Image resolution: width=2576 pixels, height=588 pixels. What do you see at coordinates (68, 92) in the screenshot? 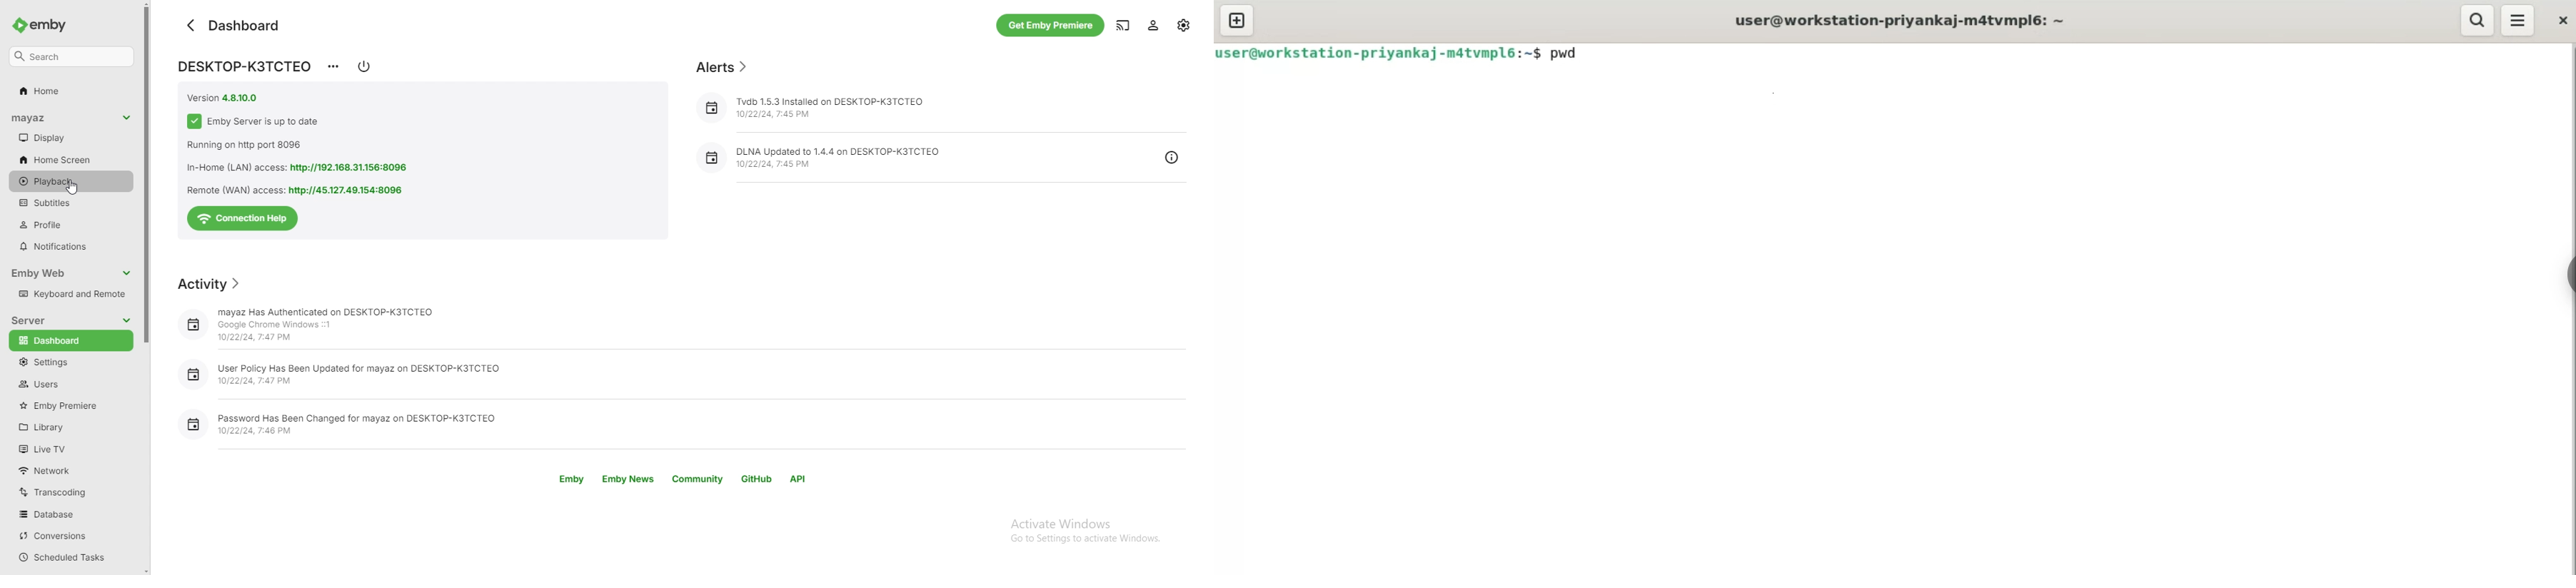
I see `home` at bounding box center [68, 92].